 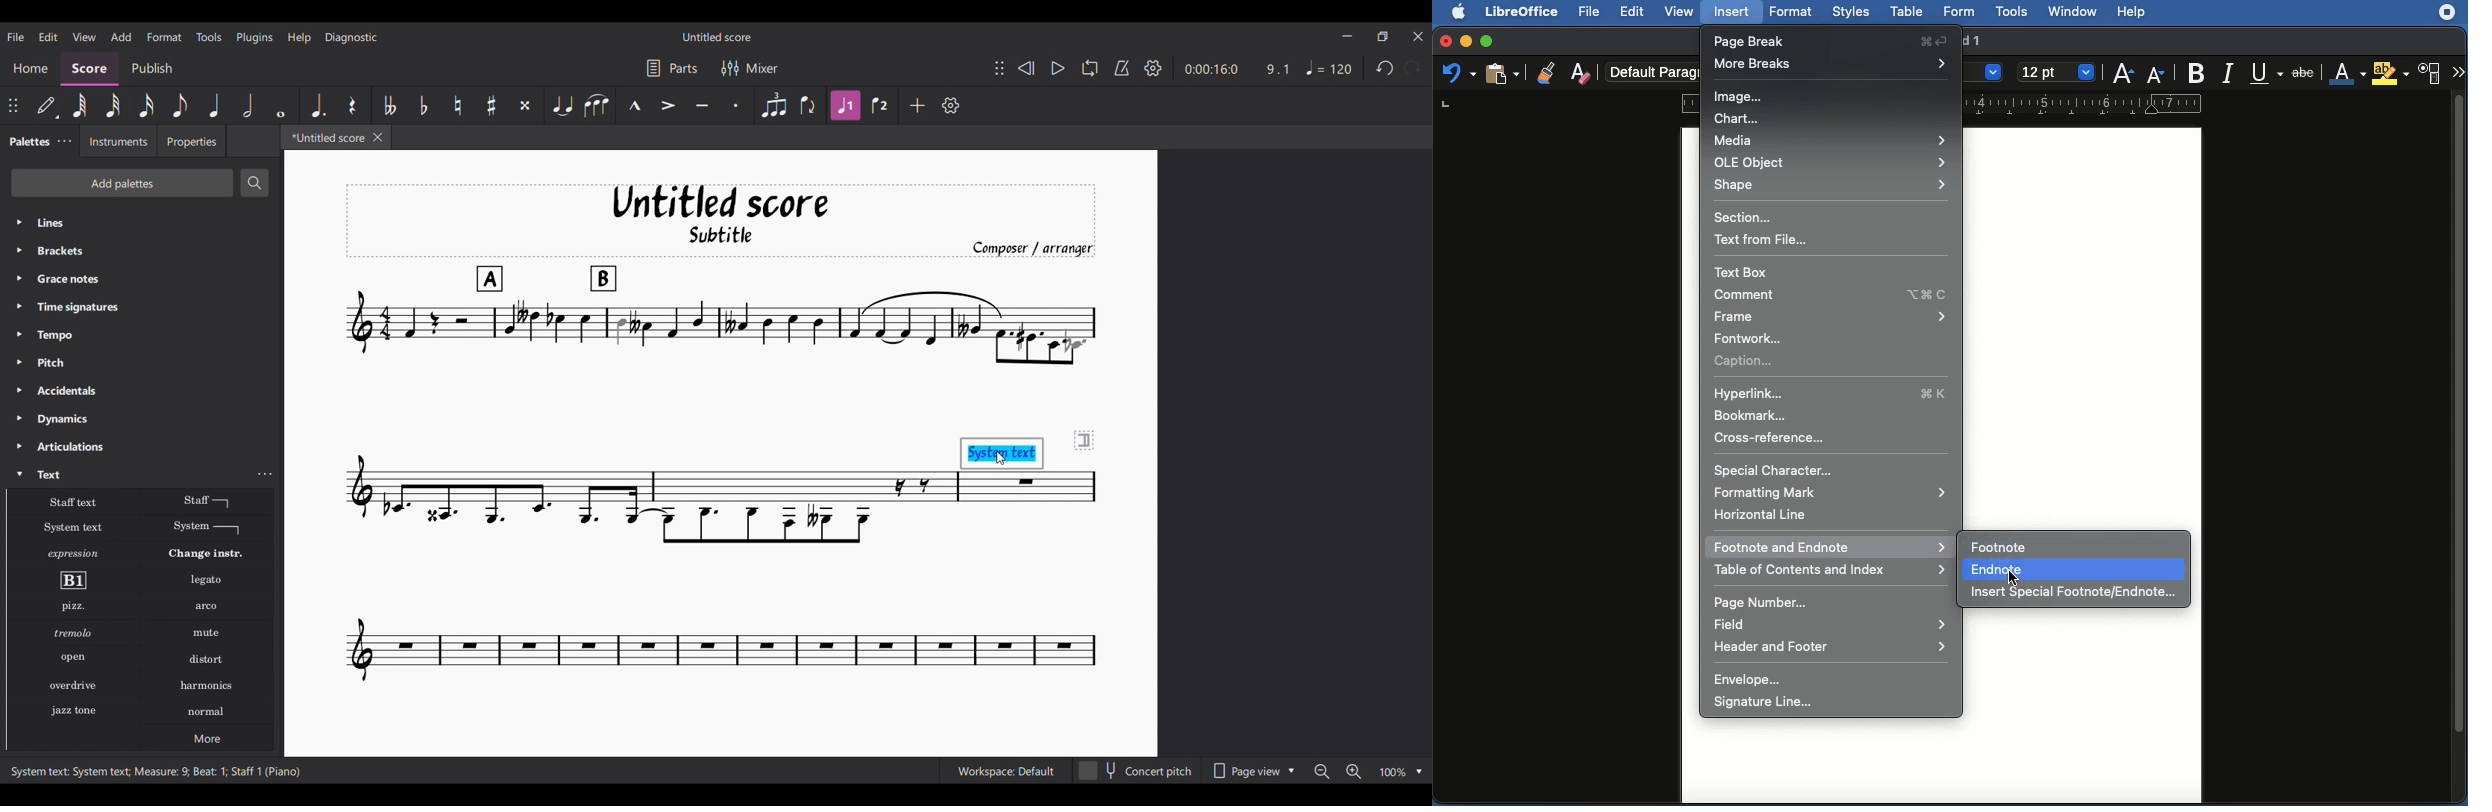 What do you see at coordinates (1830, 547) in the screenshot?
I see `Footnote and endnote` at bounding box center [1830, 547].